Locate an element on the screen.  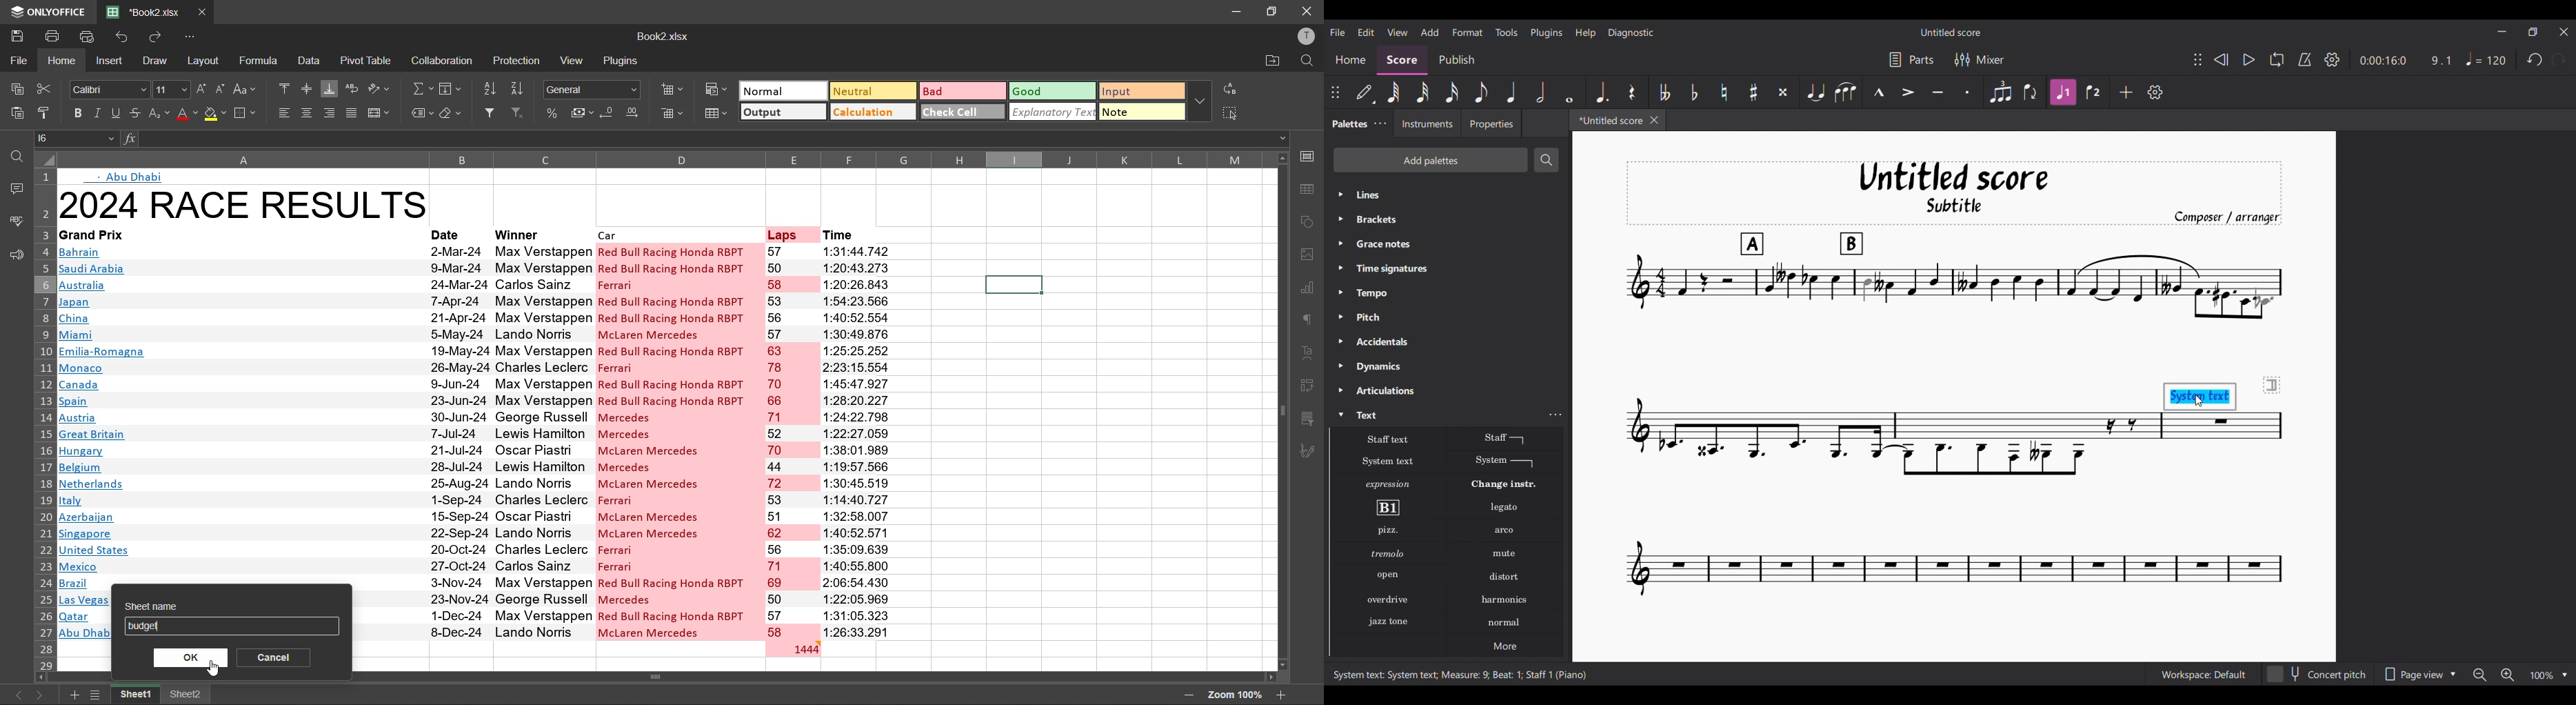
named ranges is located at coordinates (419, 115).